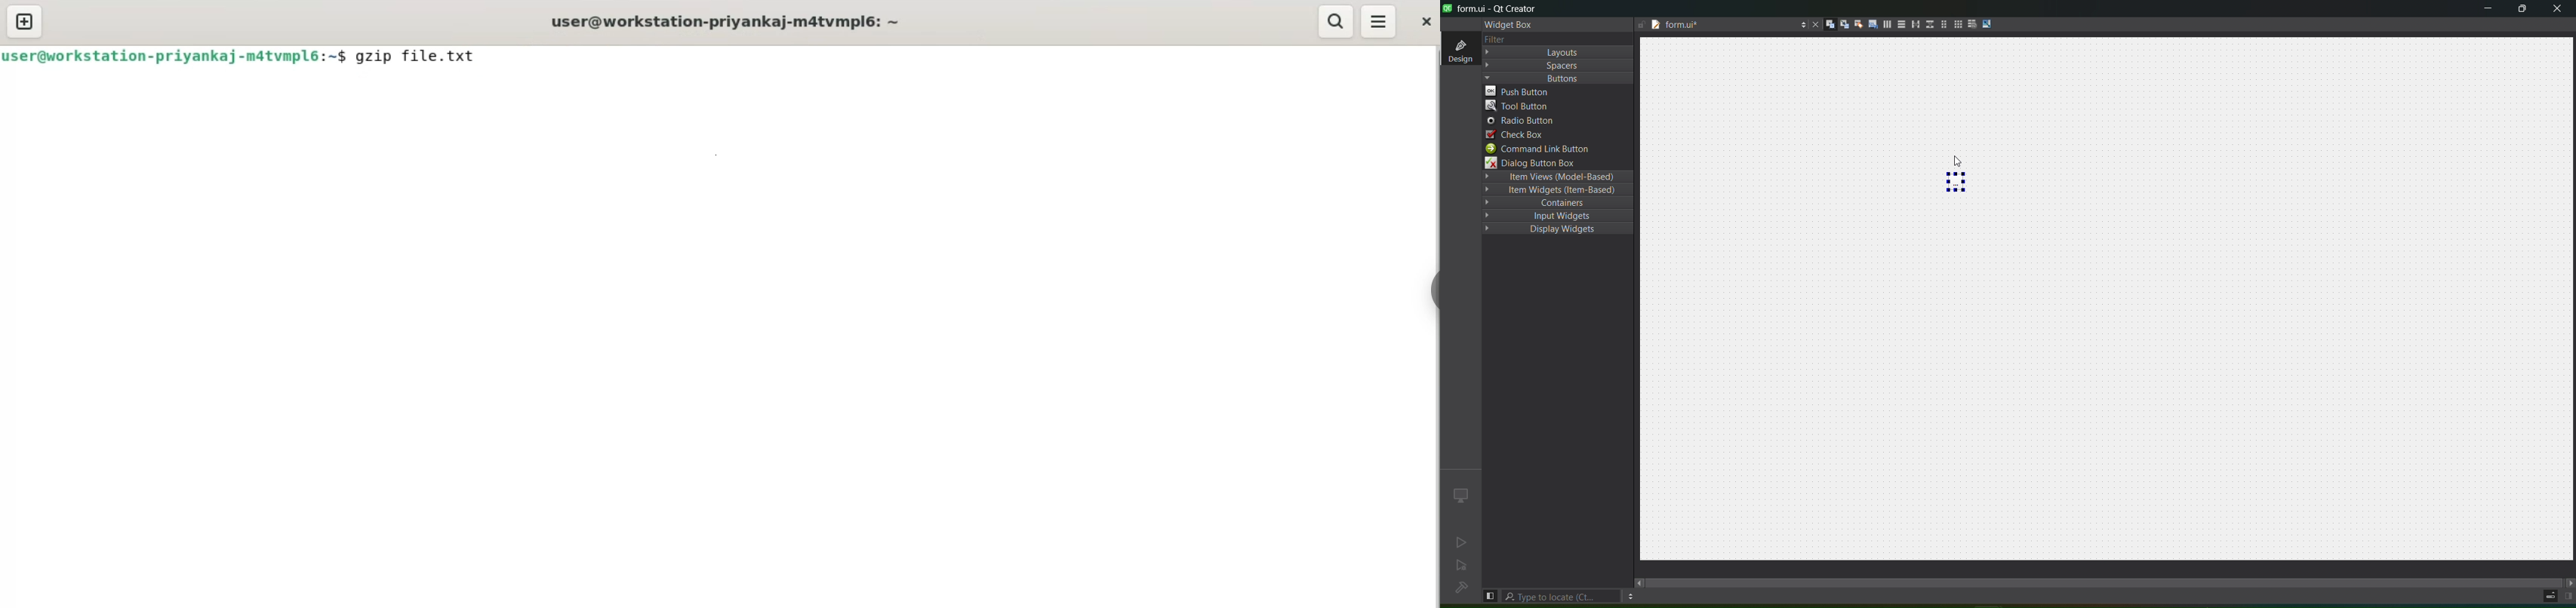 This screenshot has height=616, width=2576. Describe the element at coordinates (1638, 581) in the screenshot. I see `move left` at that location.